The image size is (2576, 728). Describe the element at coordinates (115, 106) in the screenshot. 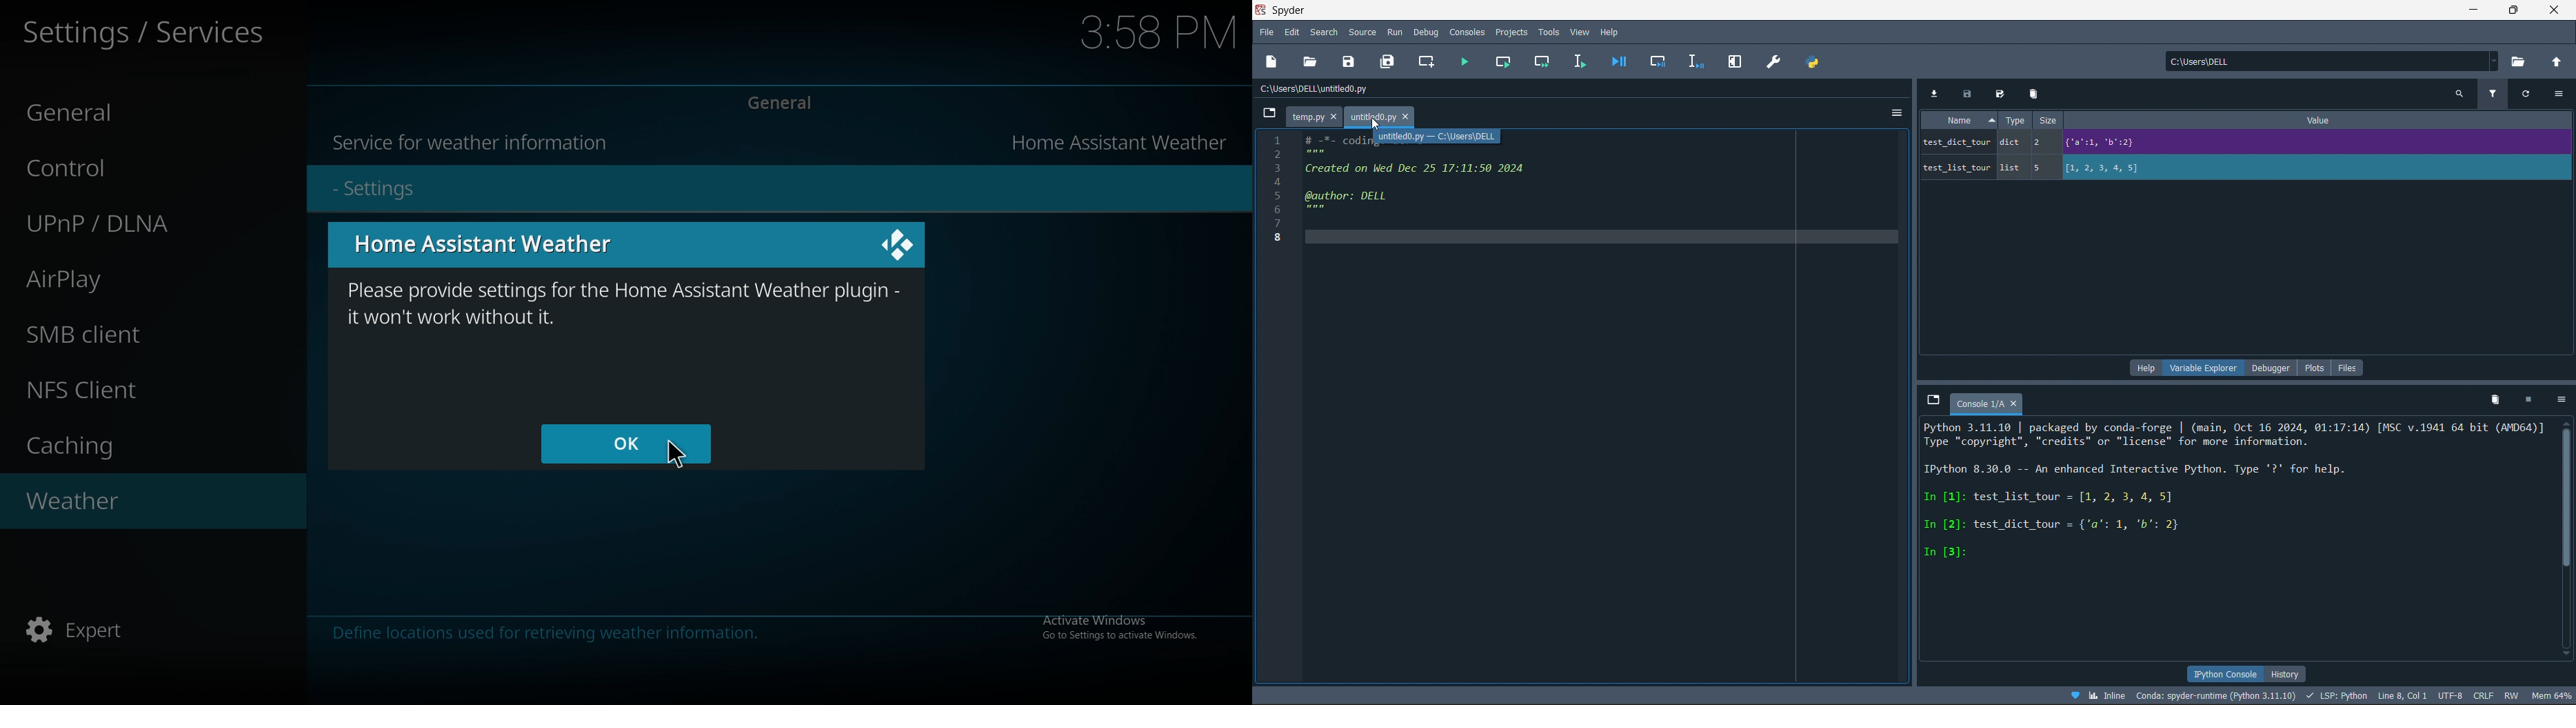

I see `General` at that location.